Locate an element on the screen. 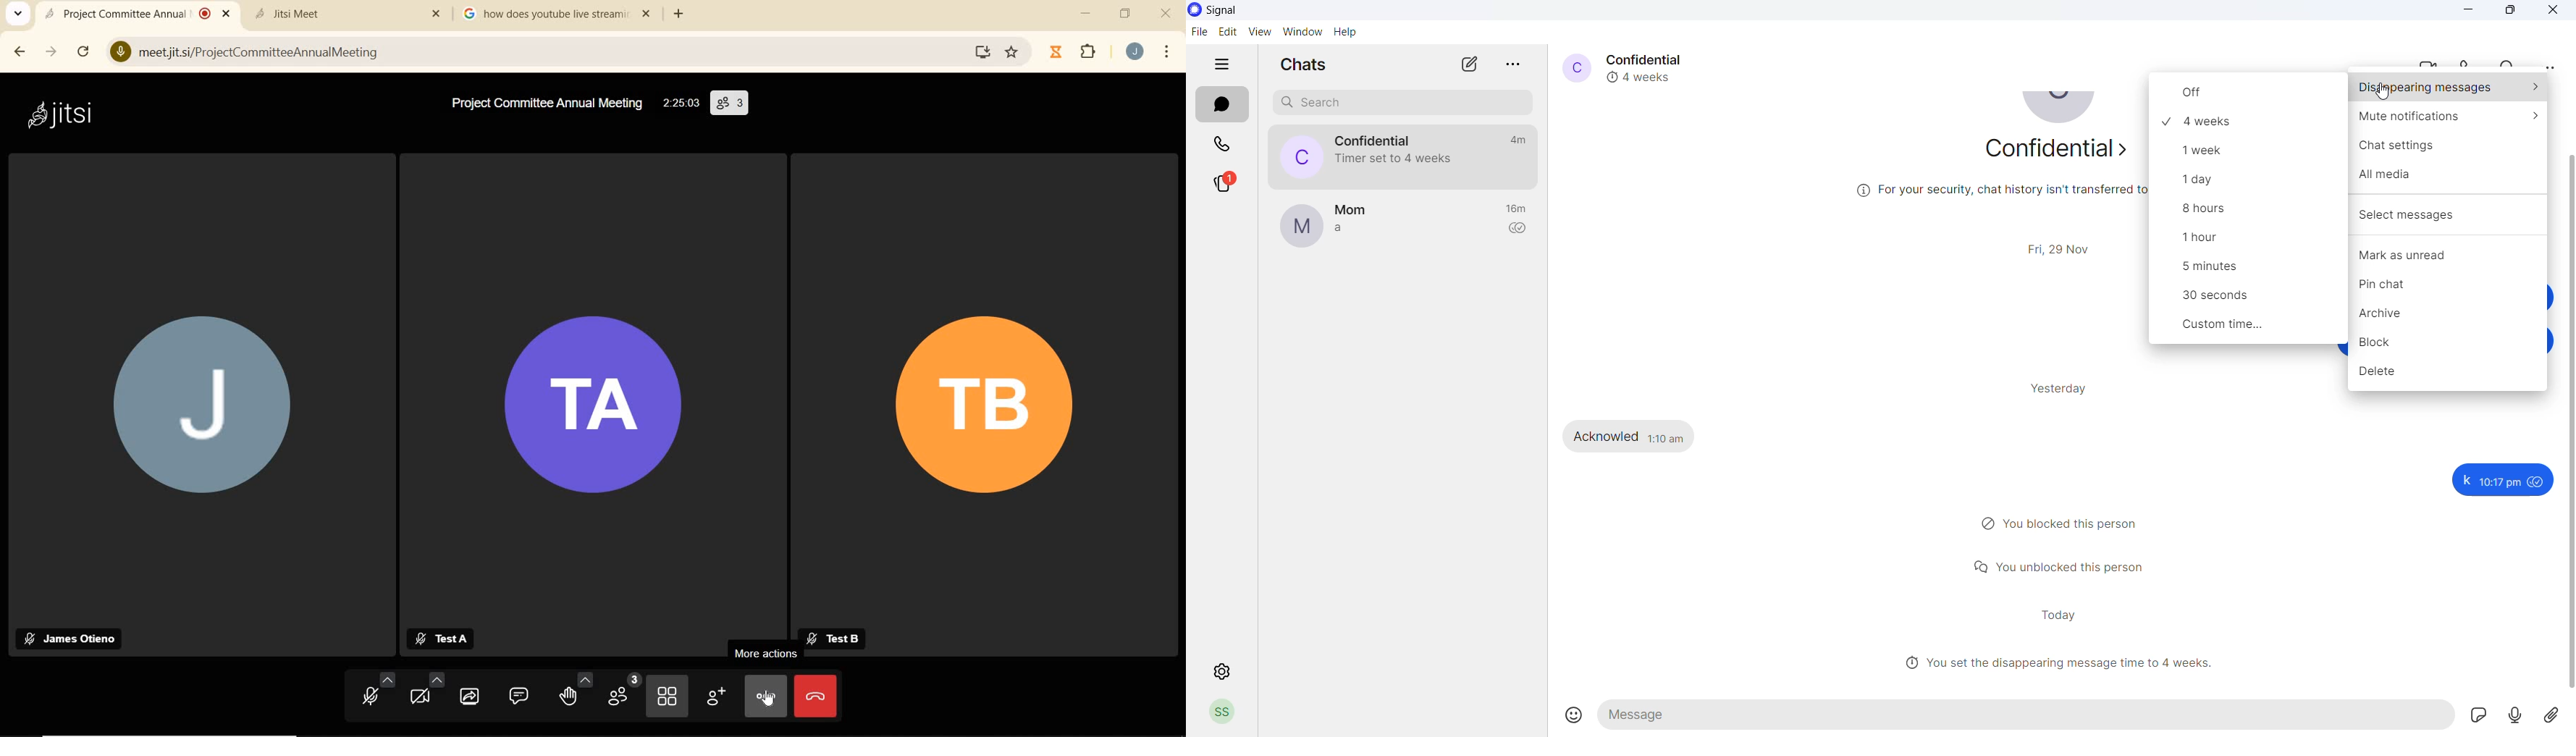 This screenshot has width=2576, height=756. raise hand is located at coordinates (575, 693).